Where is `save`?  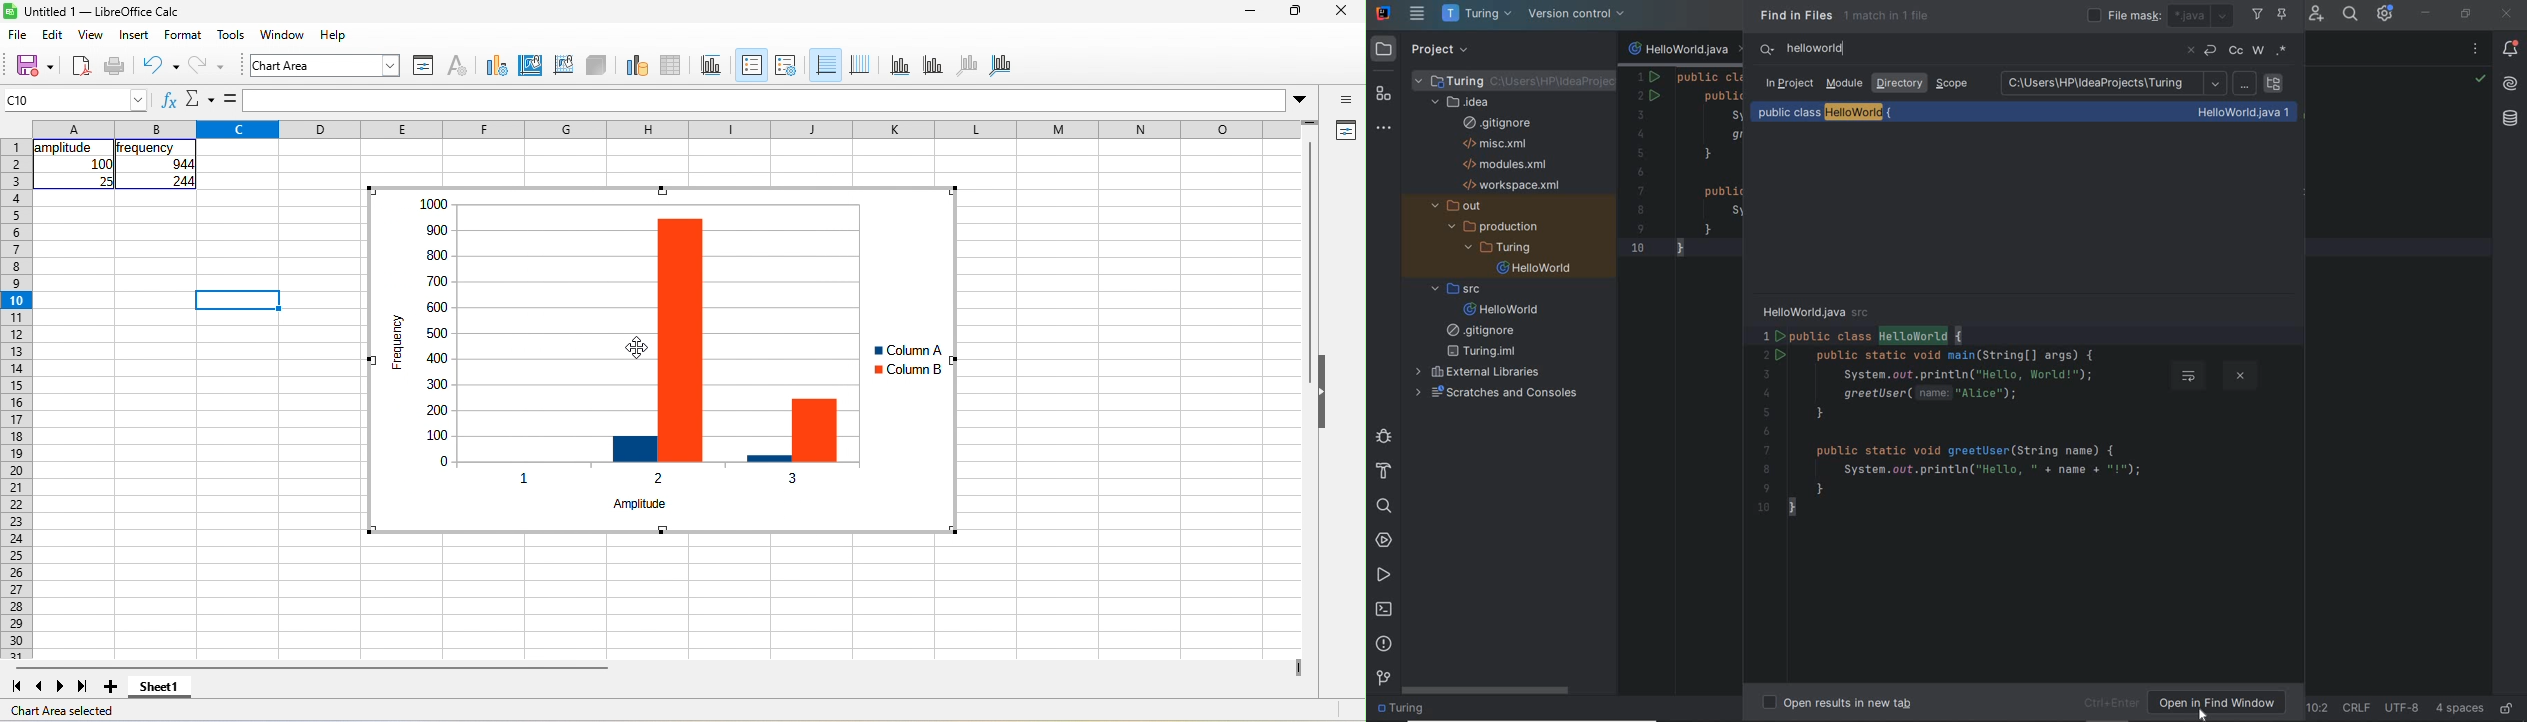 save is located at coordinates (34, 67).